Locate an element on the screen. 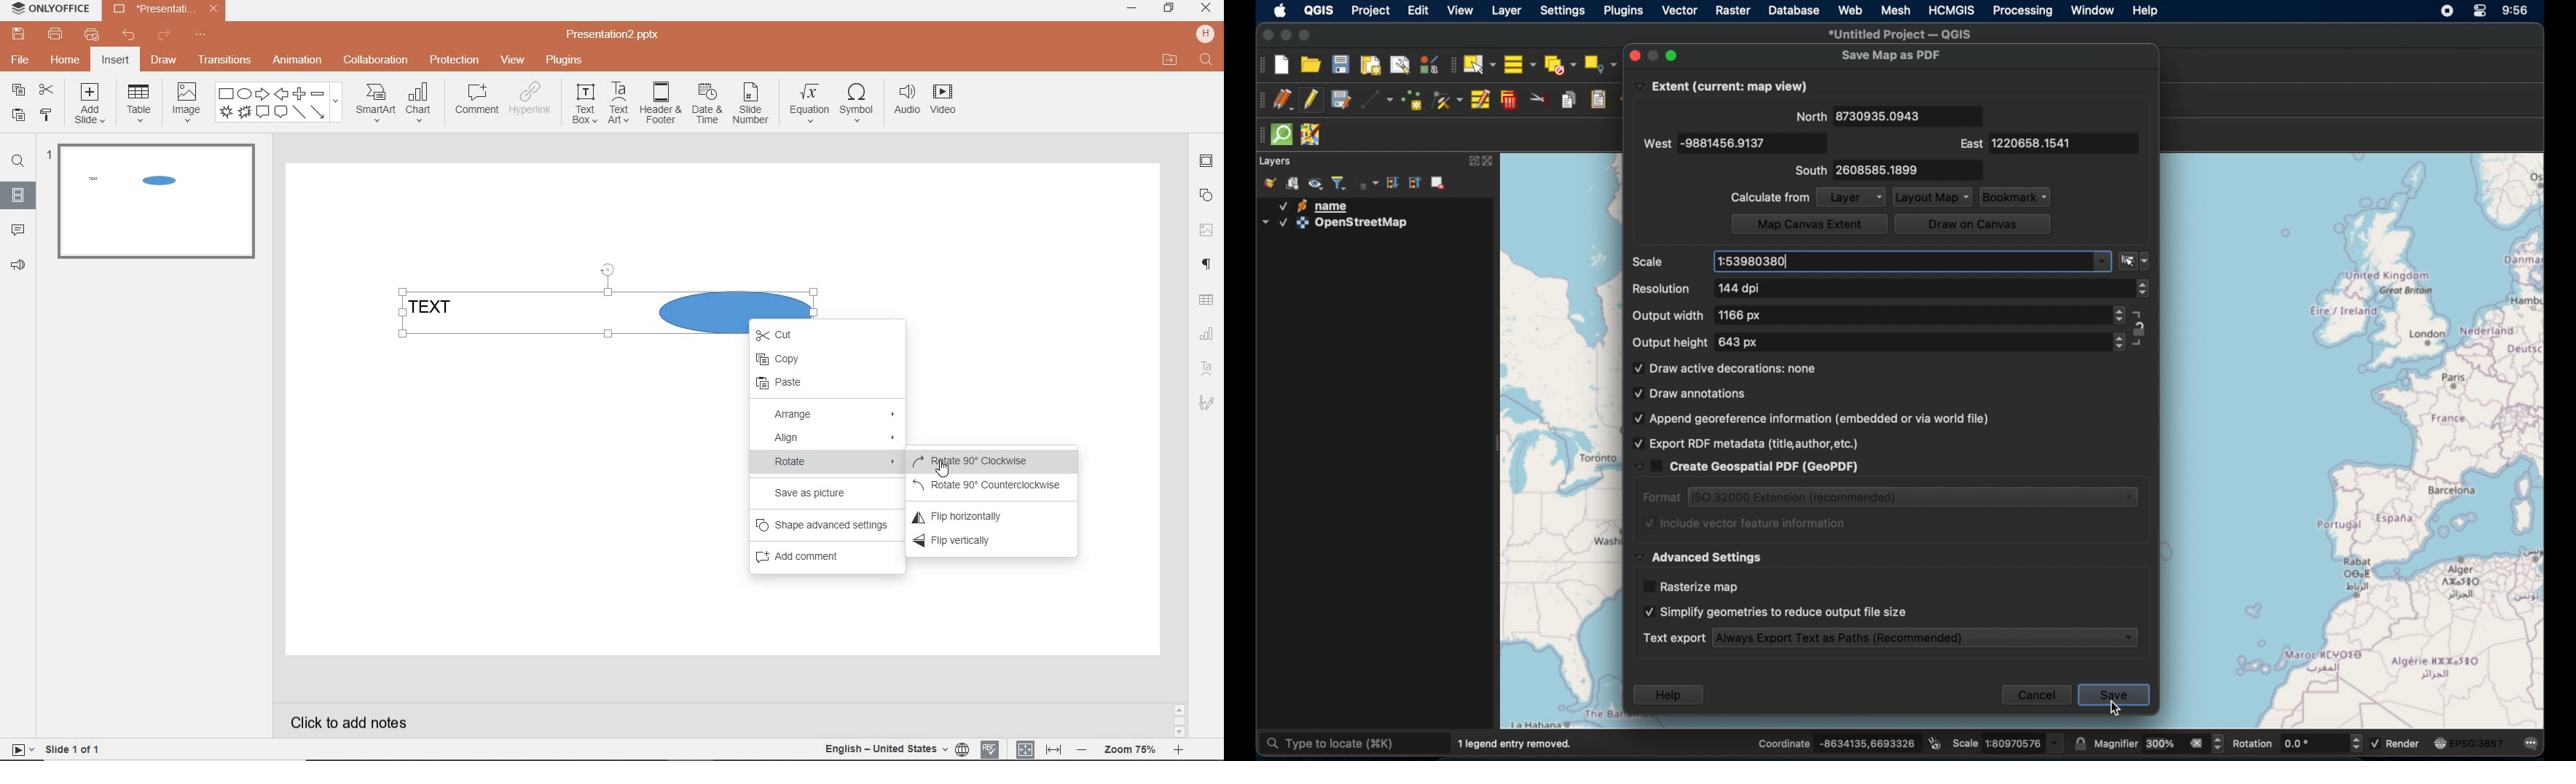 This screenshot has height=784, width=2576. include vector feature information is located at coordinates (1747, 523).